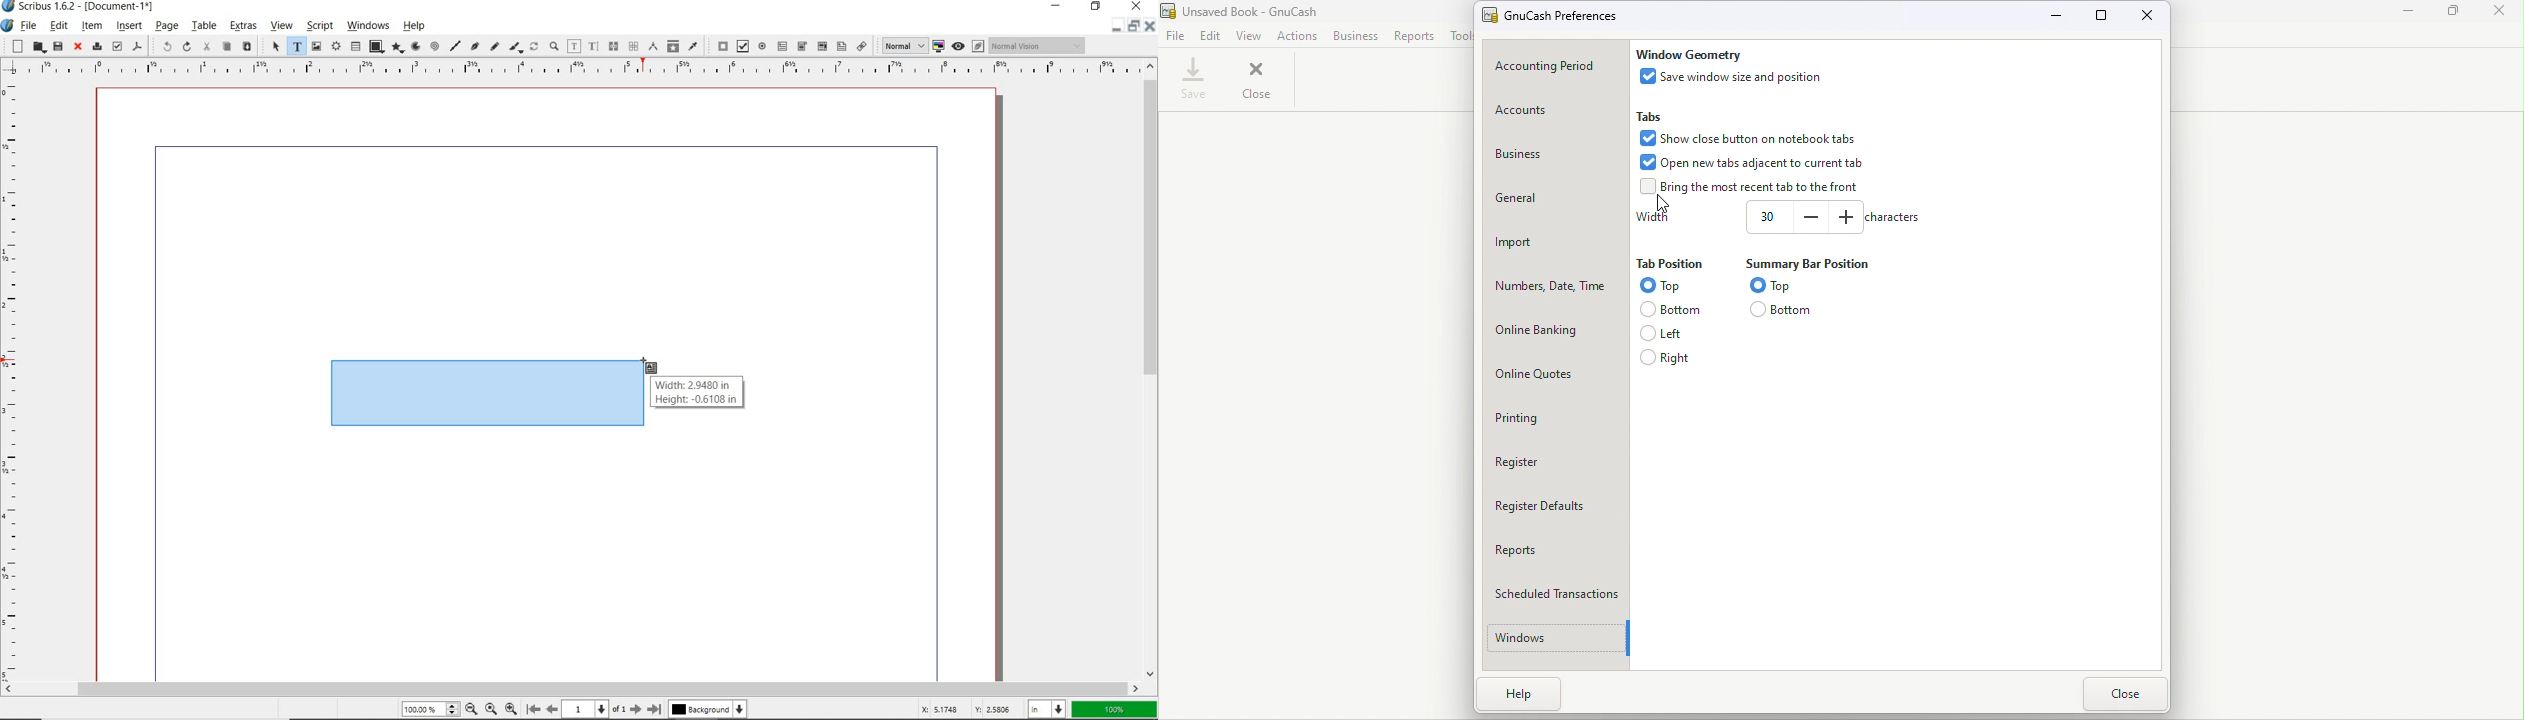 This screenshot has width=2548, height=728. What do you see at coordinates (673, 46) in the screenshot?
I see `copy item properties` at bounding box center [673, 46].